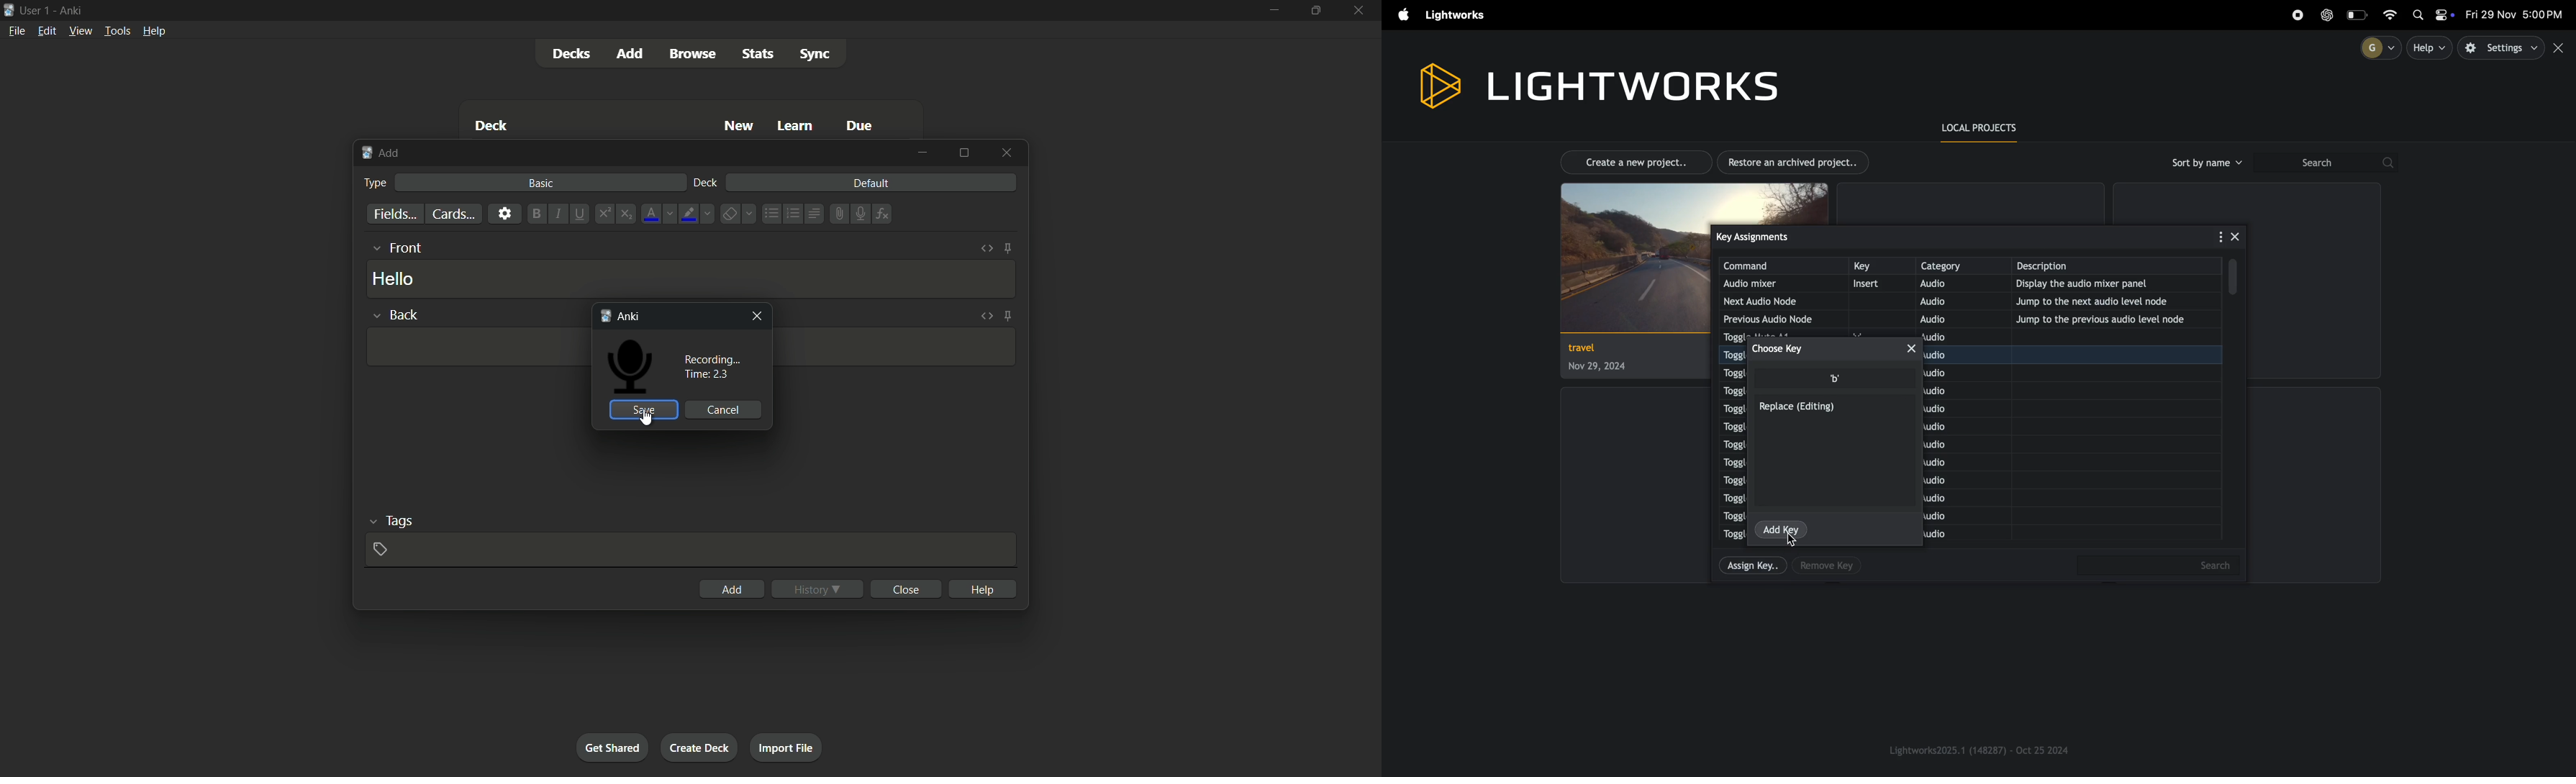  What do you see at coordinates (395, 248) in the screenshot?
I see `front` at bounding box center [395, 248].